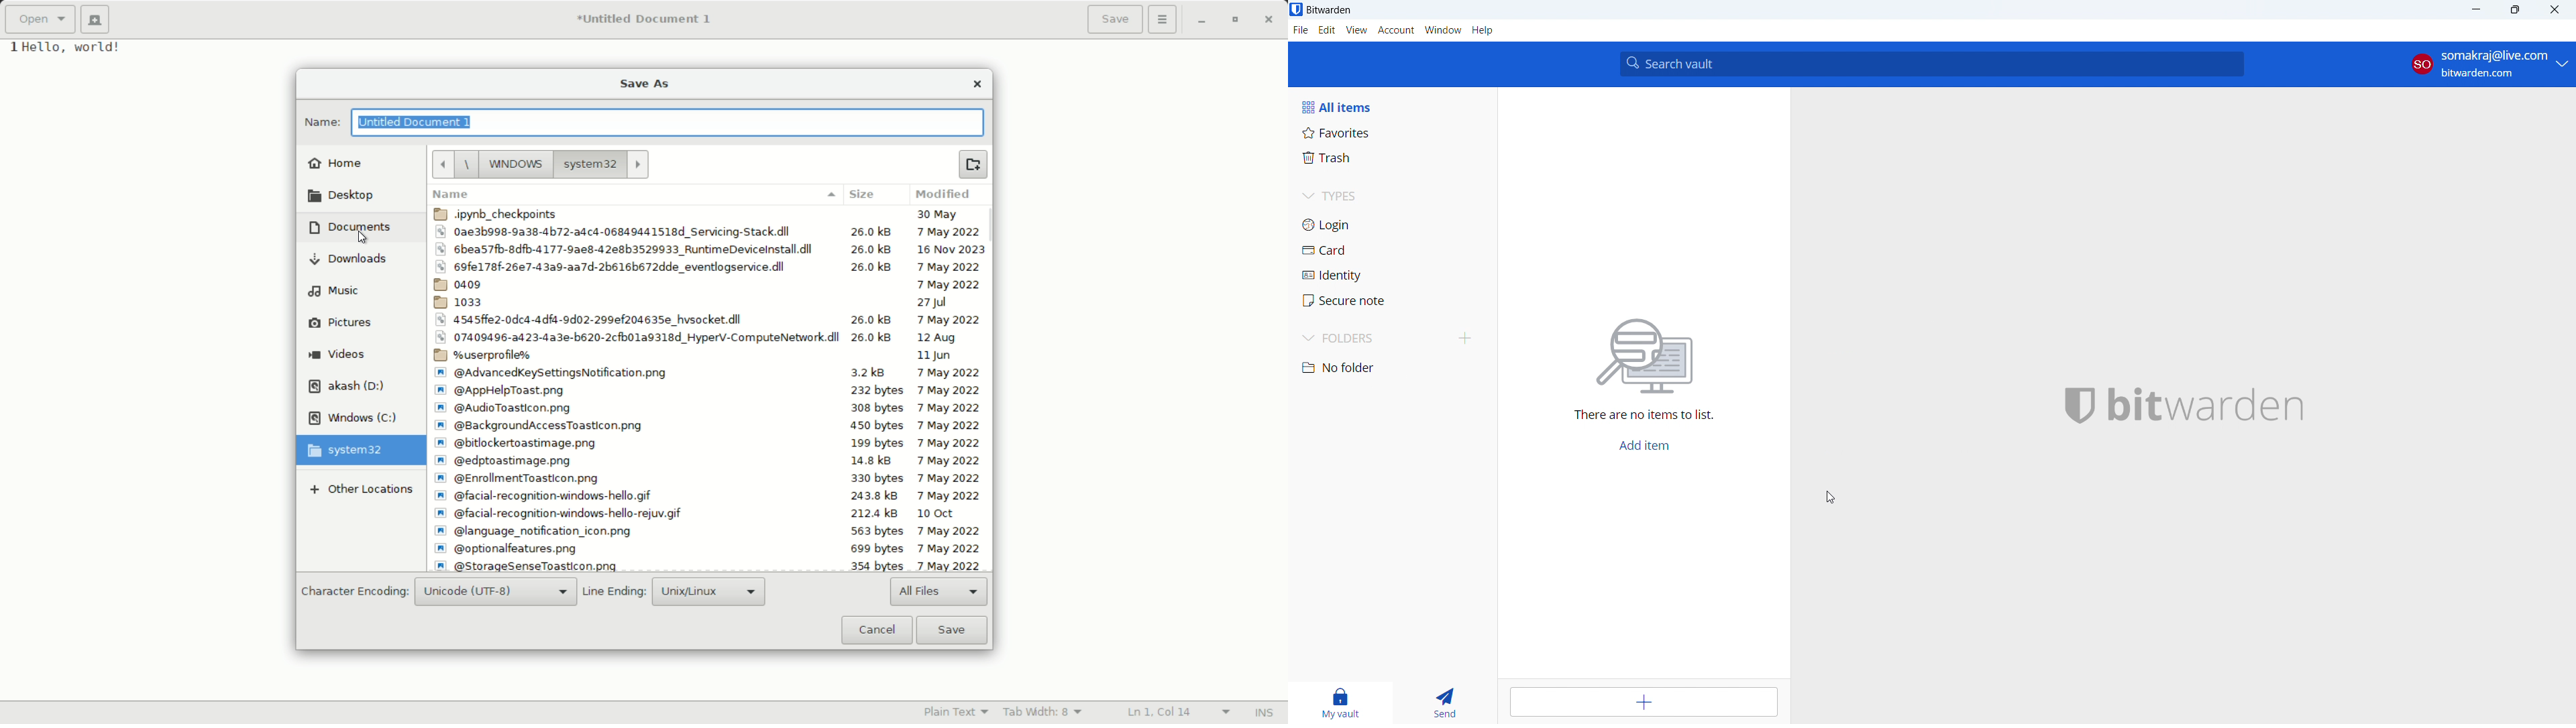  Describe the element at coordinates (2475, 10) in the screenshot. I see `minimize` at that location.